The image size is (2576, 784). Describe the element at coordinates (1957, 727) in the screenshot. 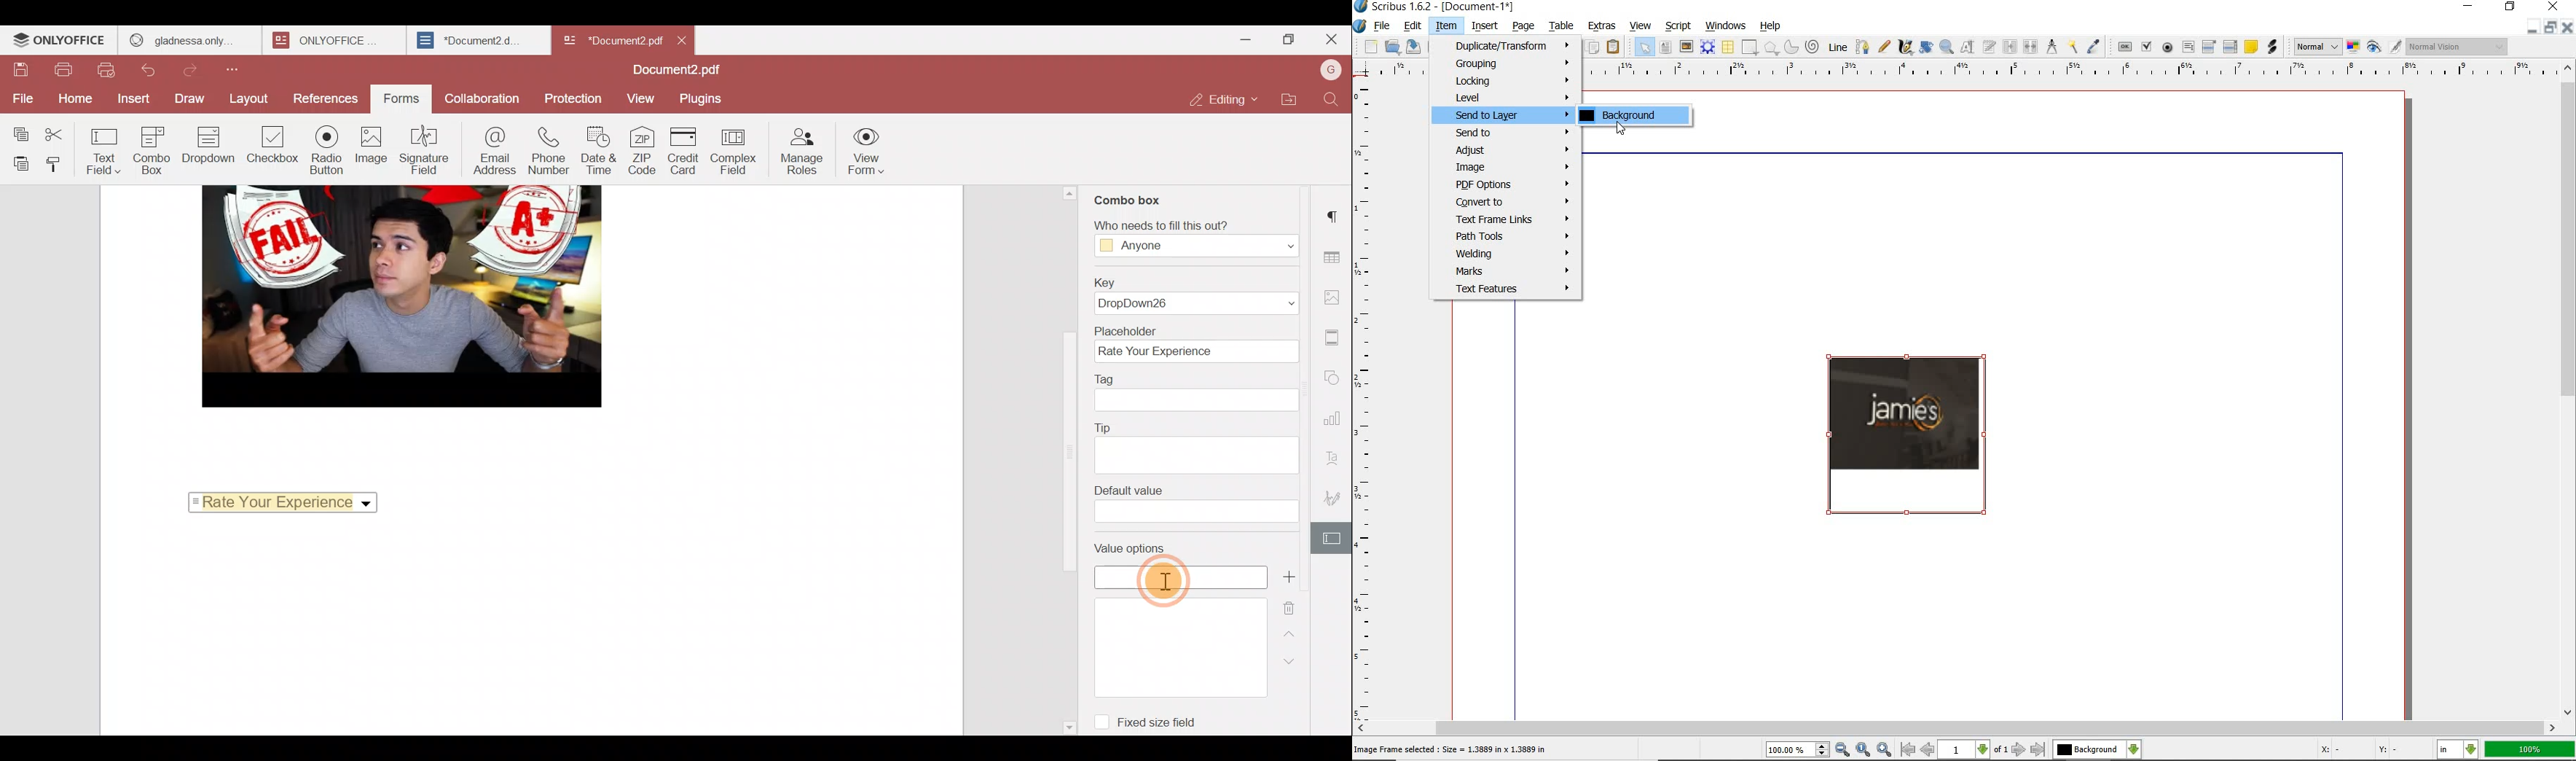

I see `scrollbar` at that location.